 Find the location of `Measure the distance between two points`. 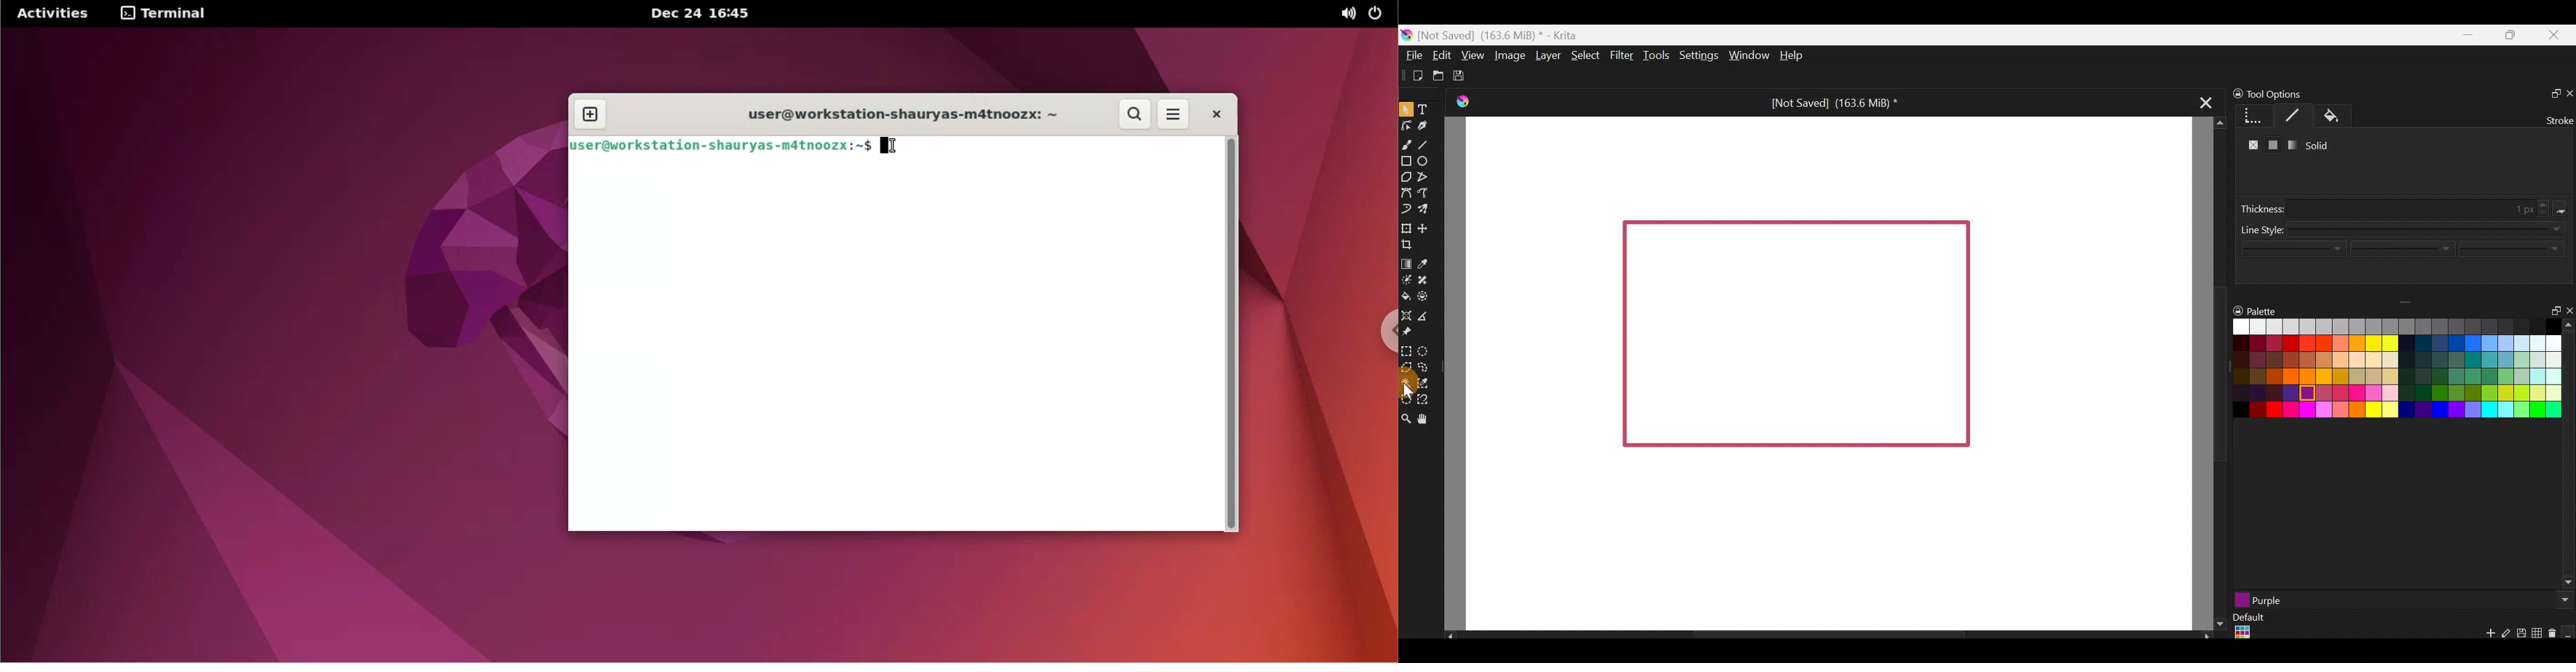

Measure the distance between two points is located at coordinates (1430, 316).